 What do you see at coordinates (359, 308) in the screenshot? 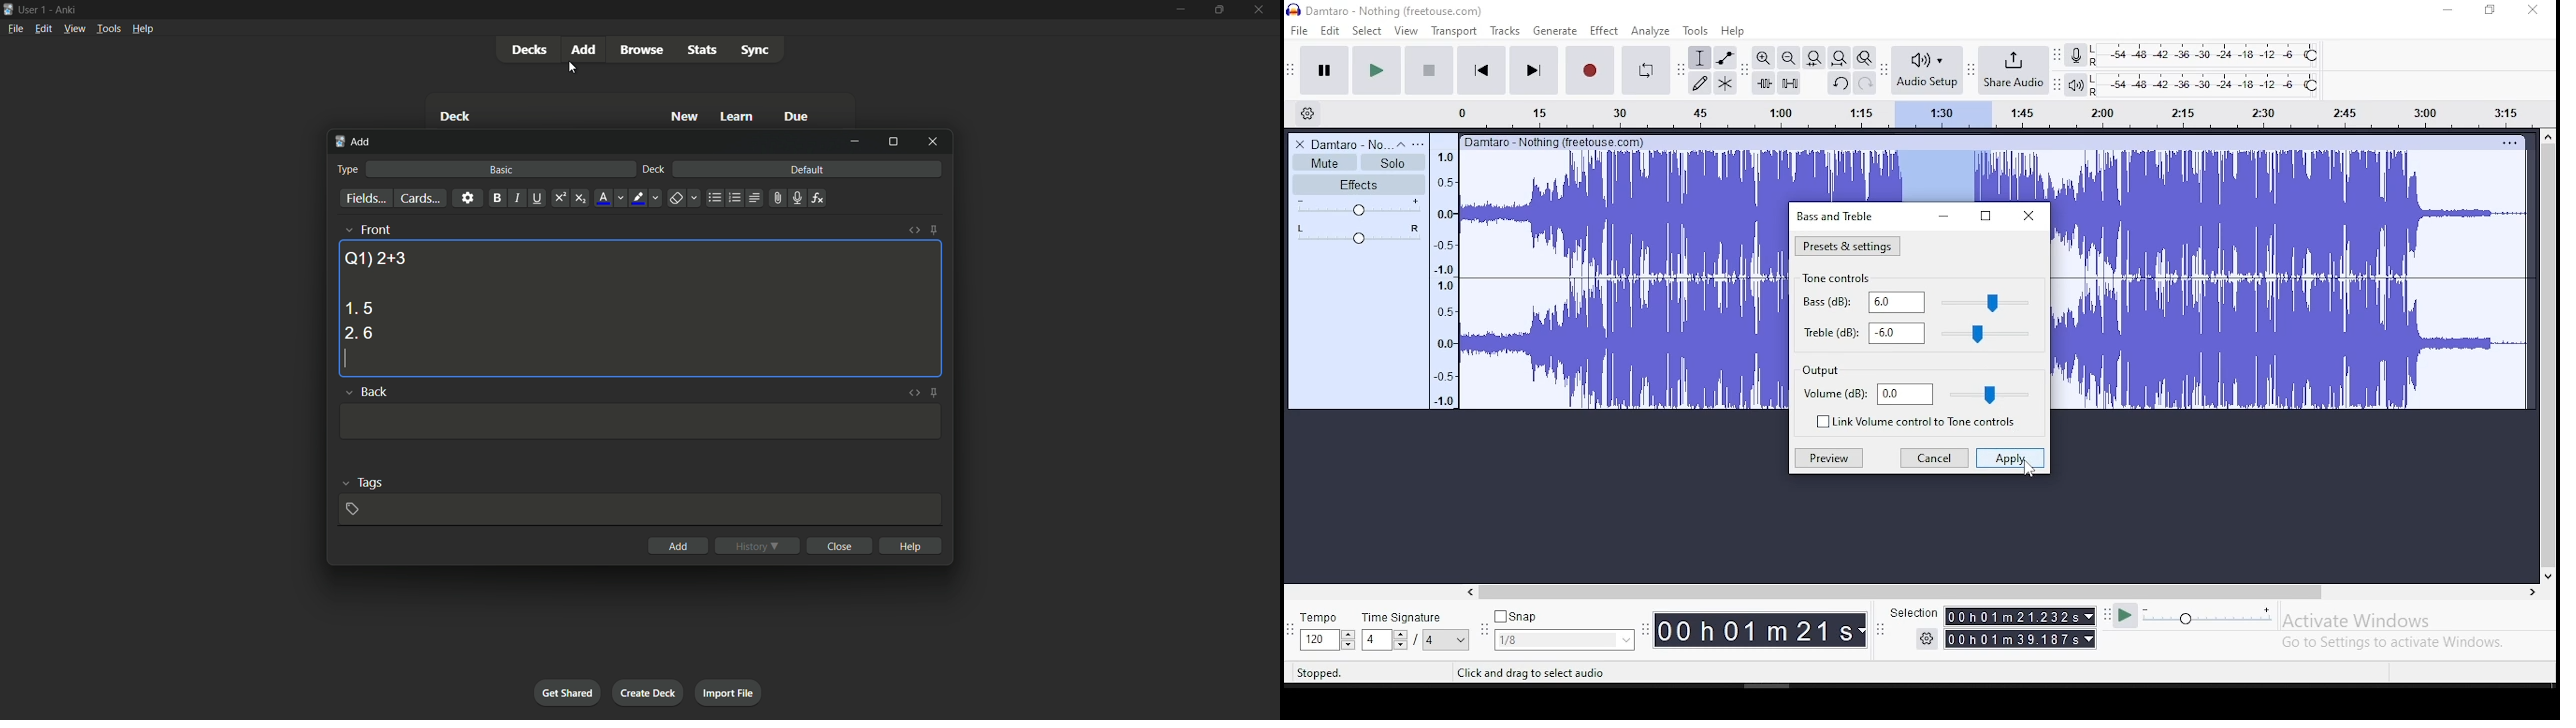
I see `option 1` at bounding box center [359, 308].